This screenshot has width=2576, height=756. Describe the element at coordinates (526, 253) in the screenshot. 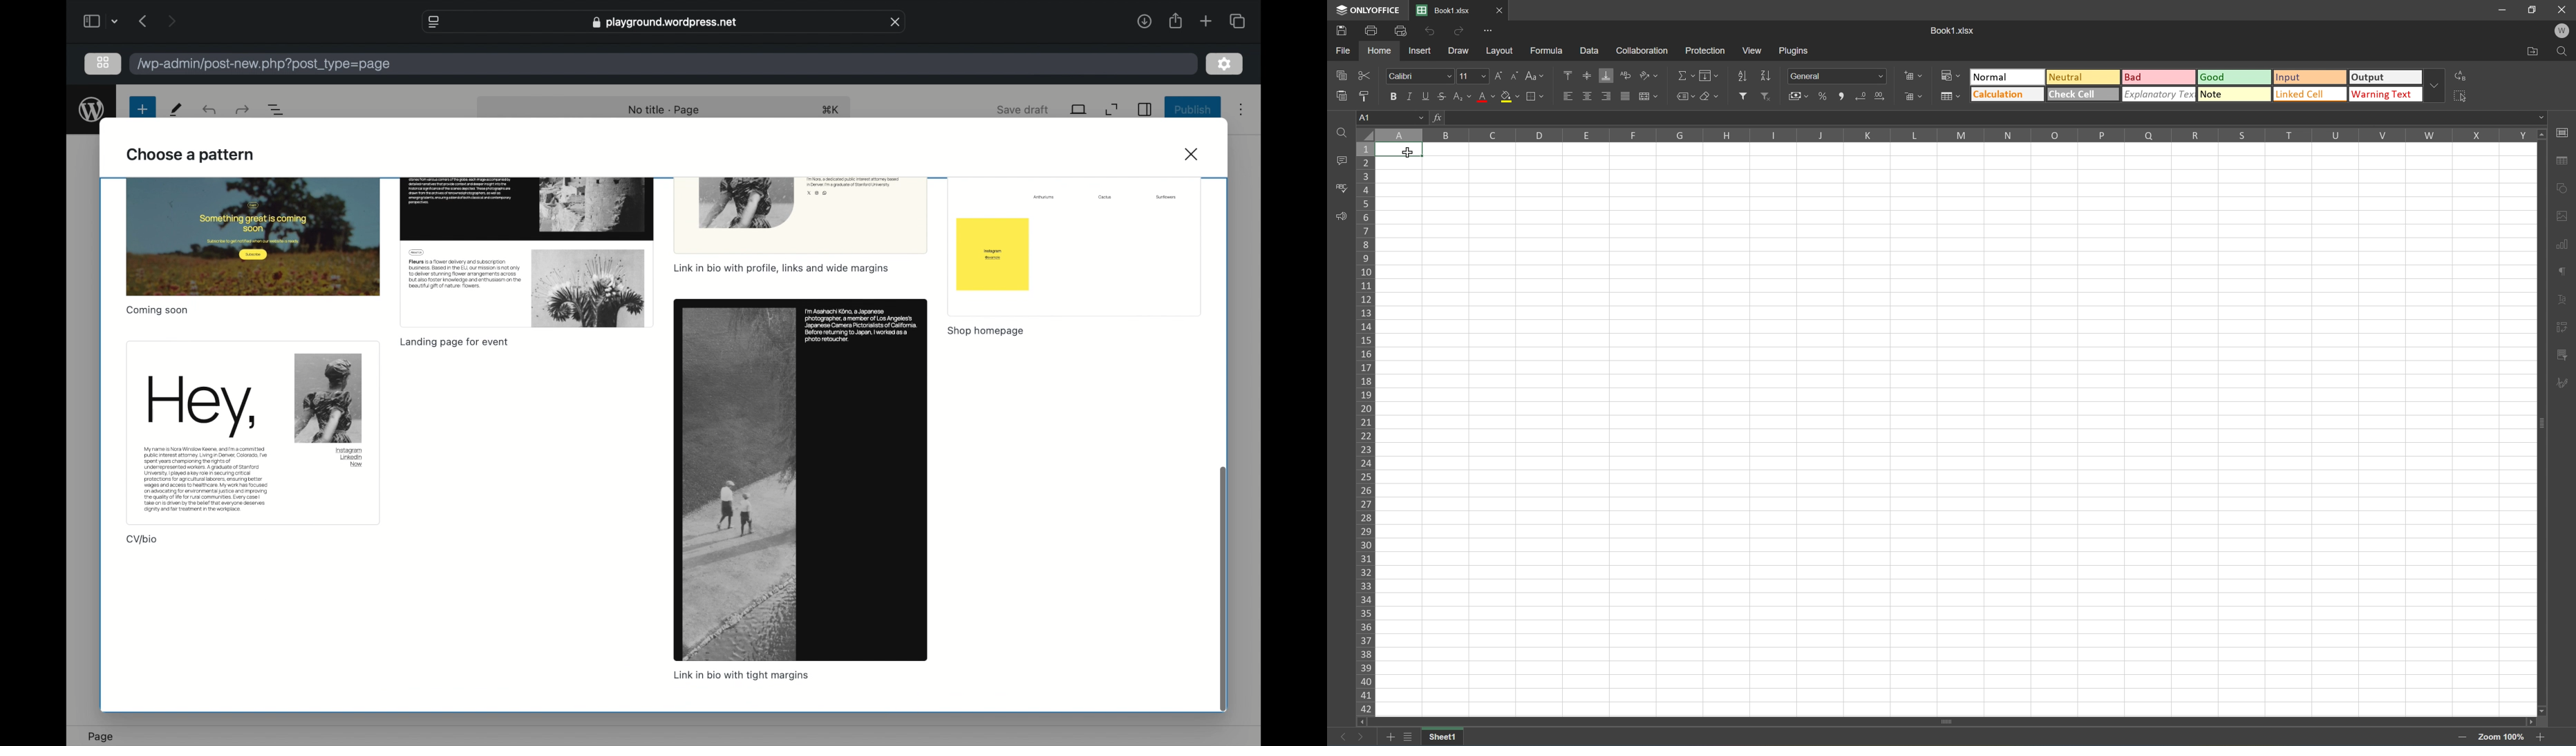

I see `preview` at that location.